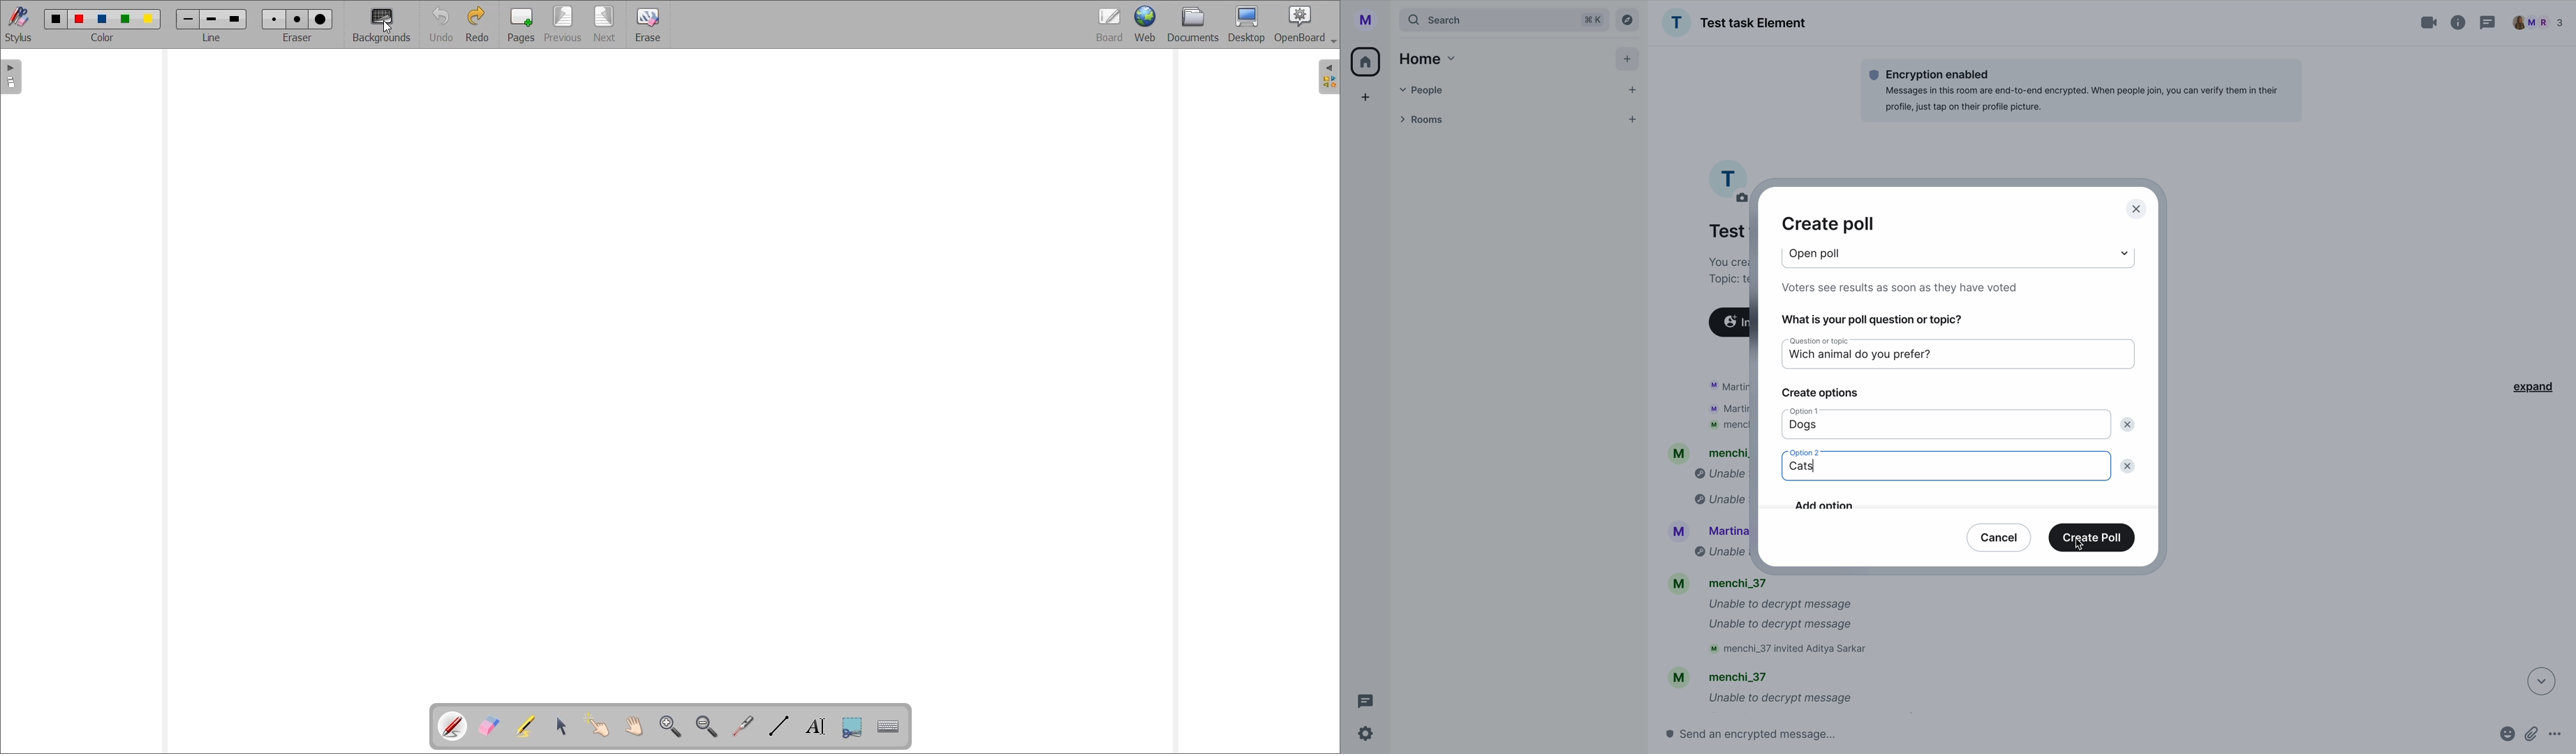 The image size is (2576, 756). I want to click on cancel button, so click(2000, 536).